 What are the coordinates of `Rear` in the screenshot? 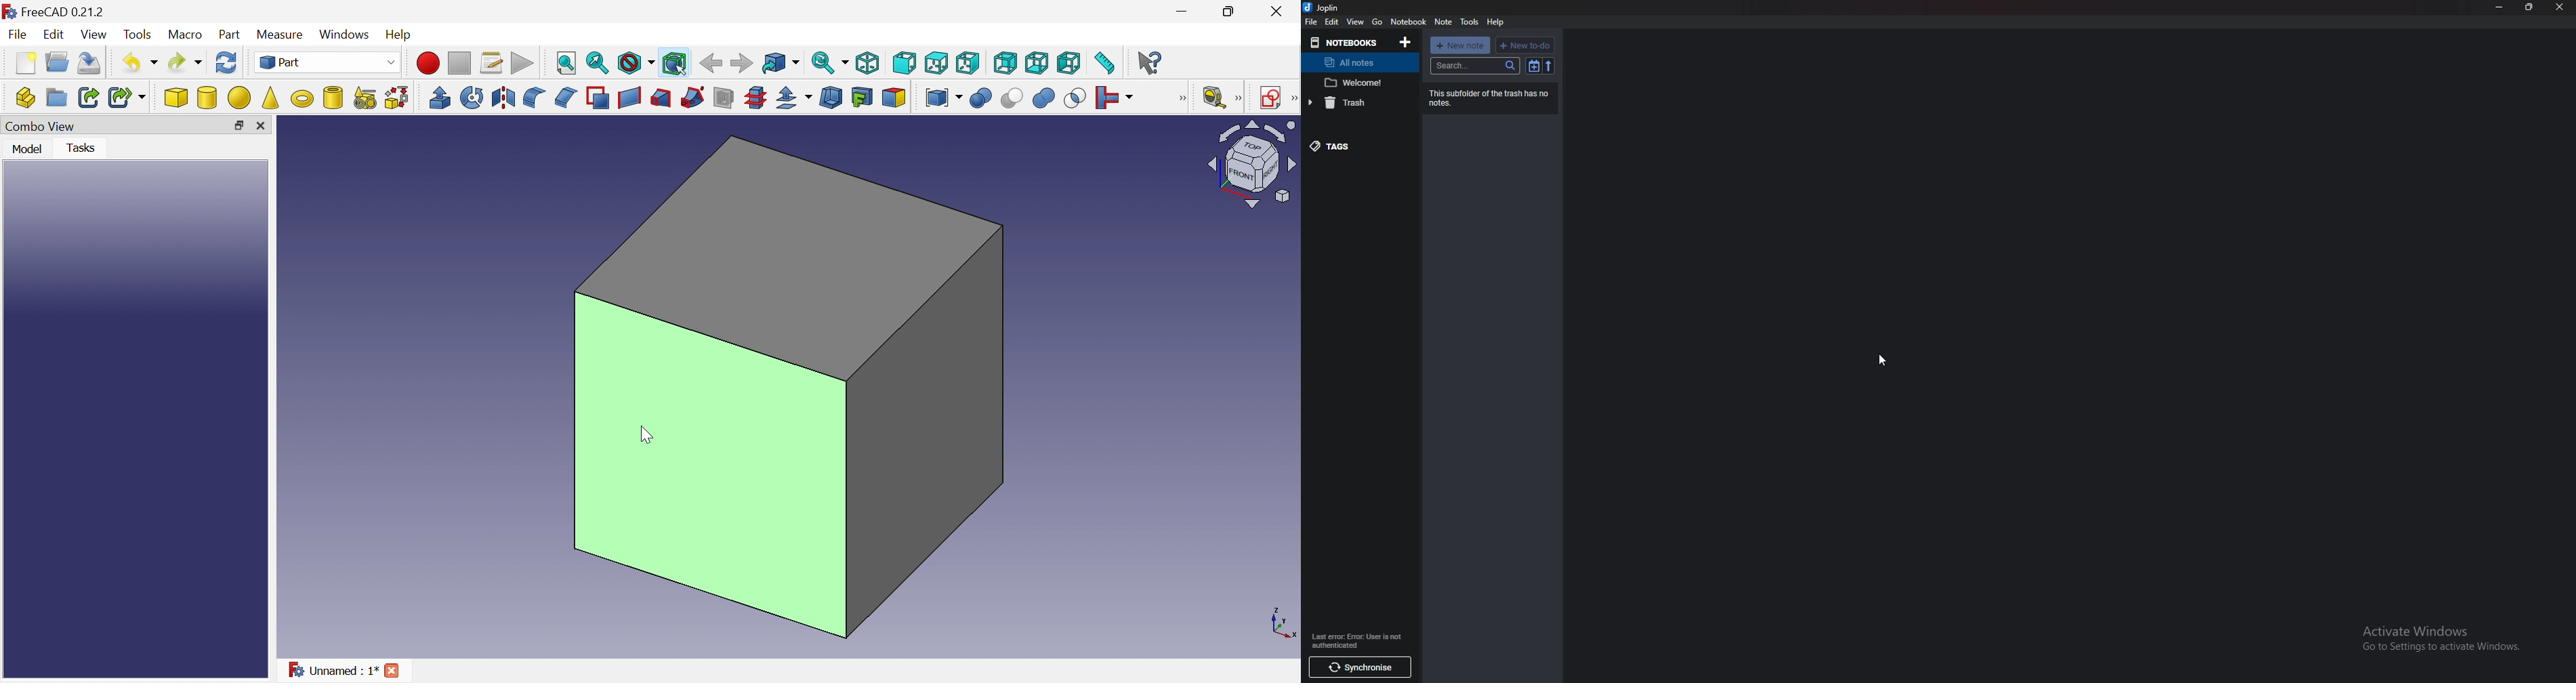 It's located at (1004, 62).